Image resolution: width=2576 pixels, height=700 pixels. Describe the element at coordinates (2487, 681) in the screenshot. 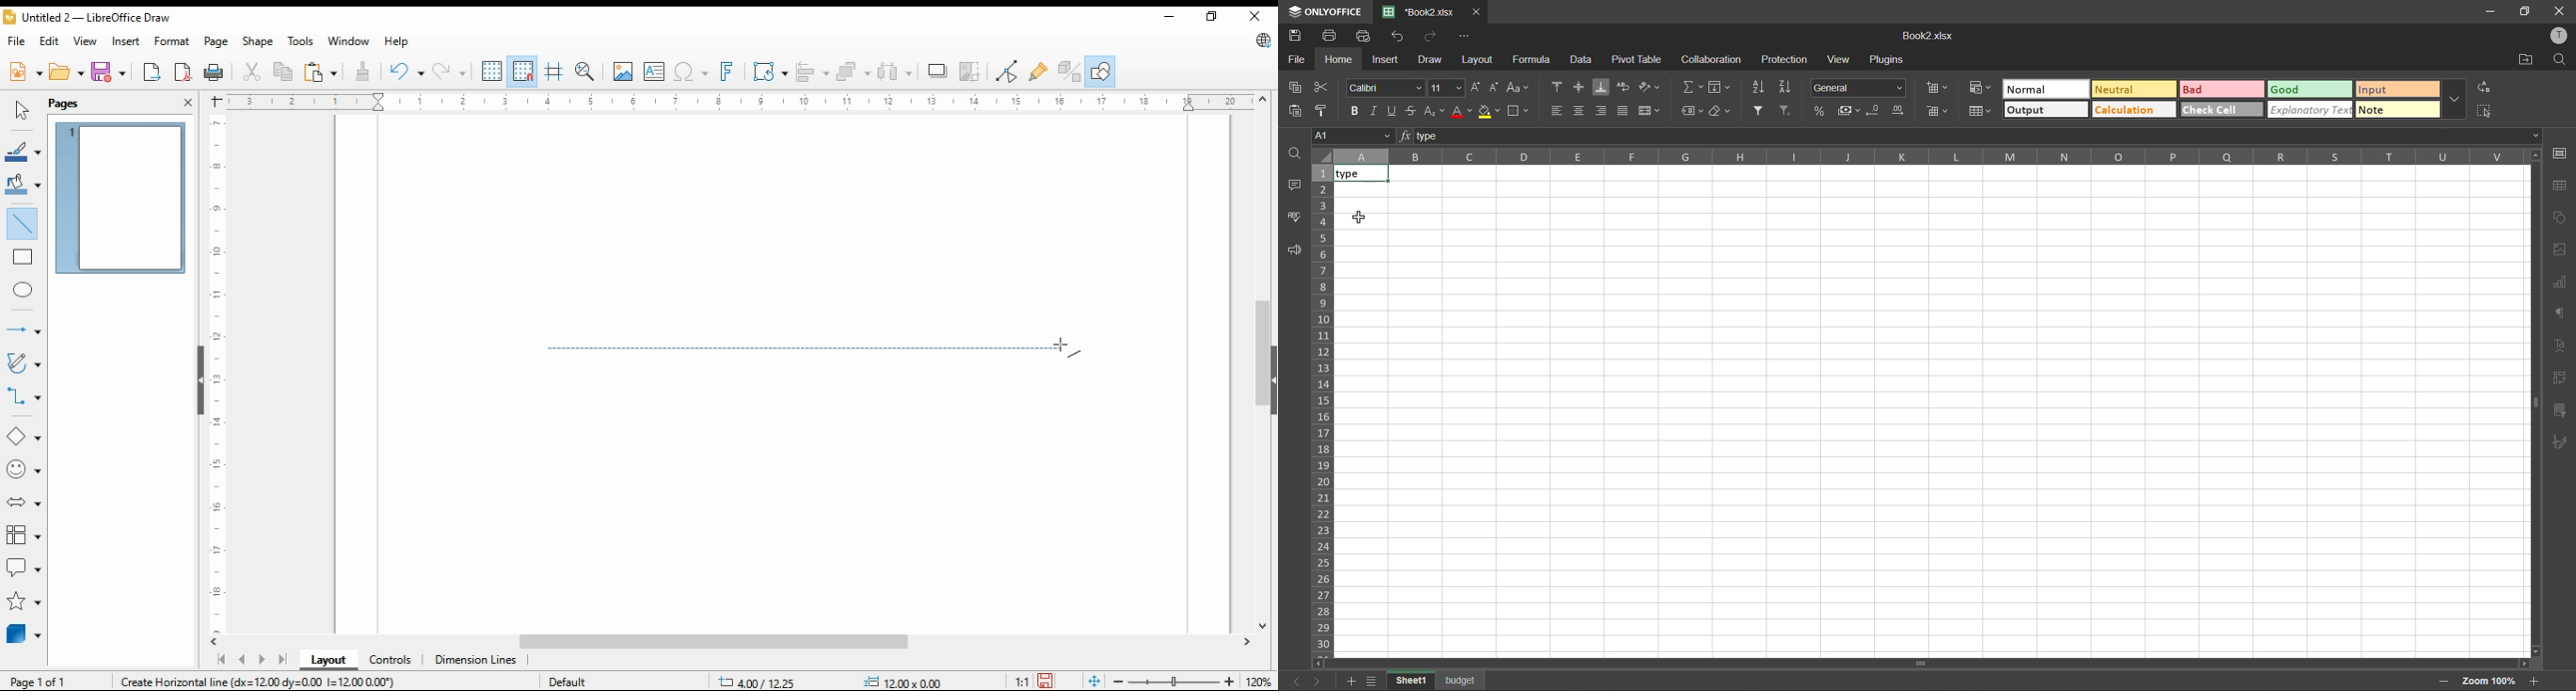

I see `zoom factor` at that location.